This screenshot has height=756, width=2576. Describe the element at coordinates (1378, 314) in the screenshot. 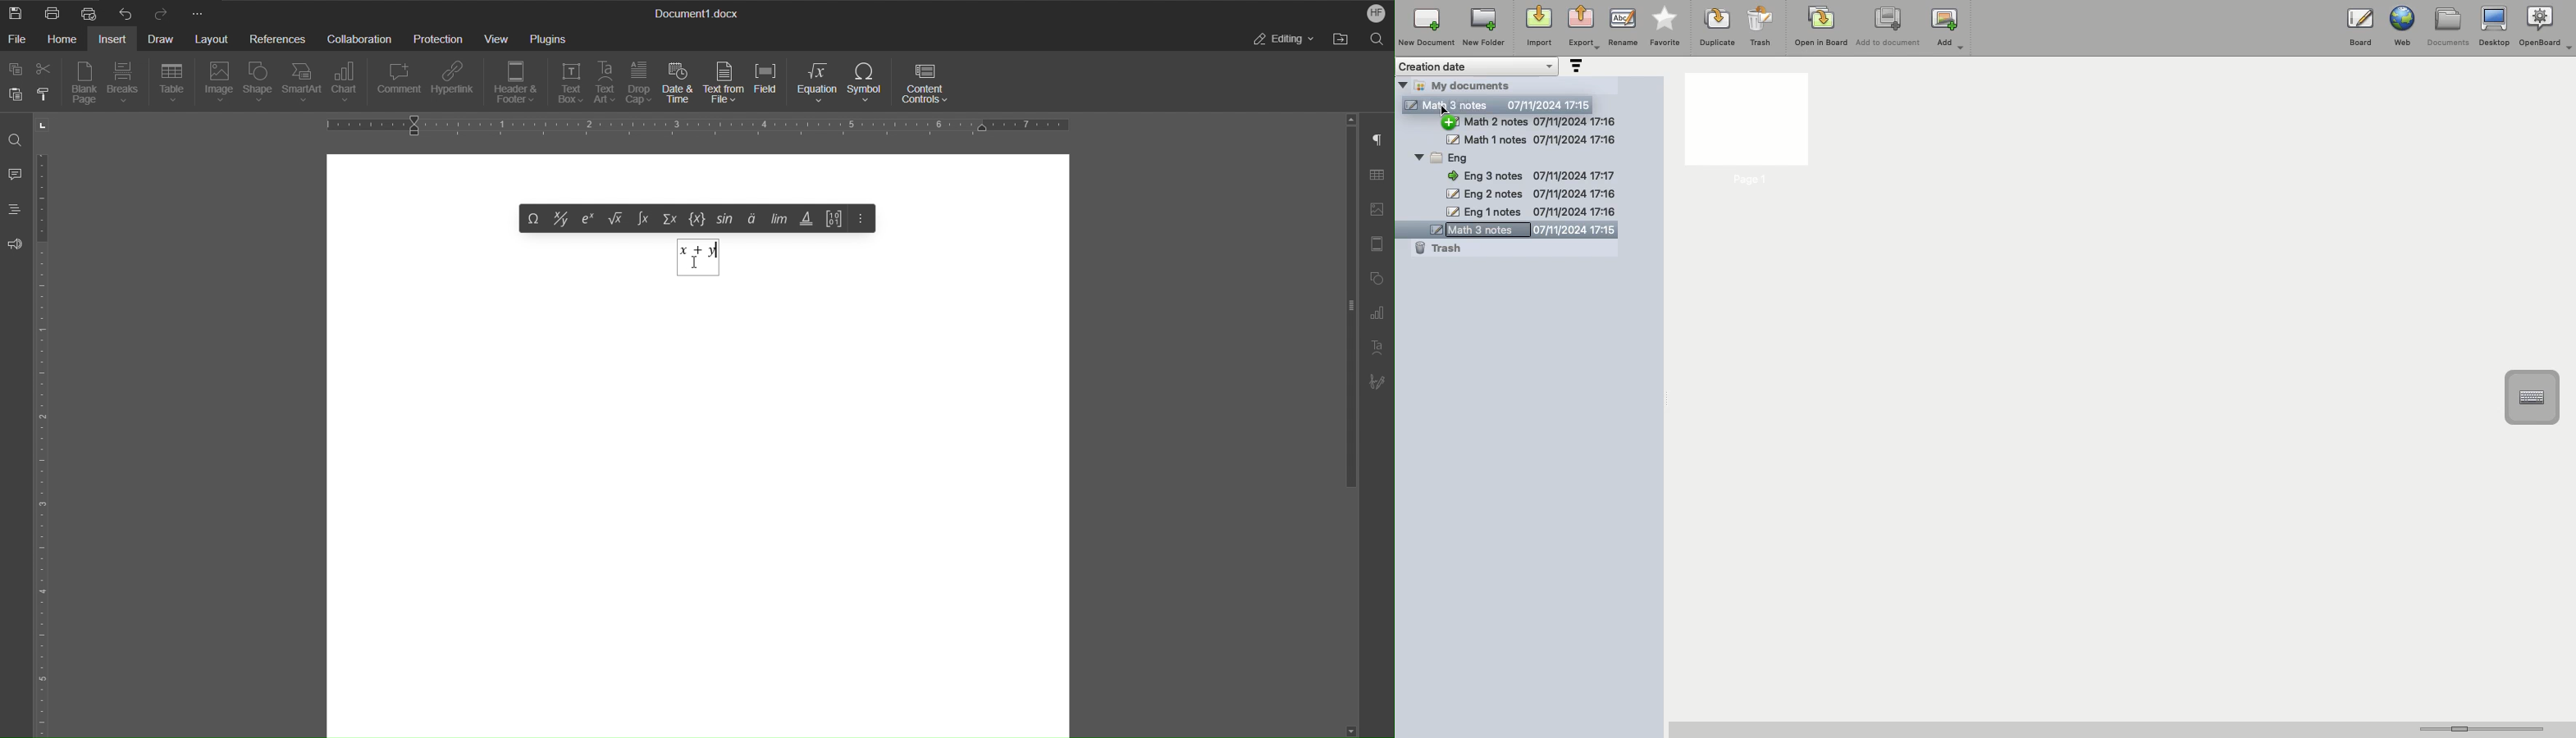

I see `Graph` at that location.